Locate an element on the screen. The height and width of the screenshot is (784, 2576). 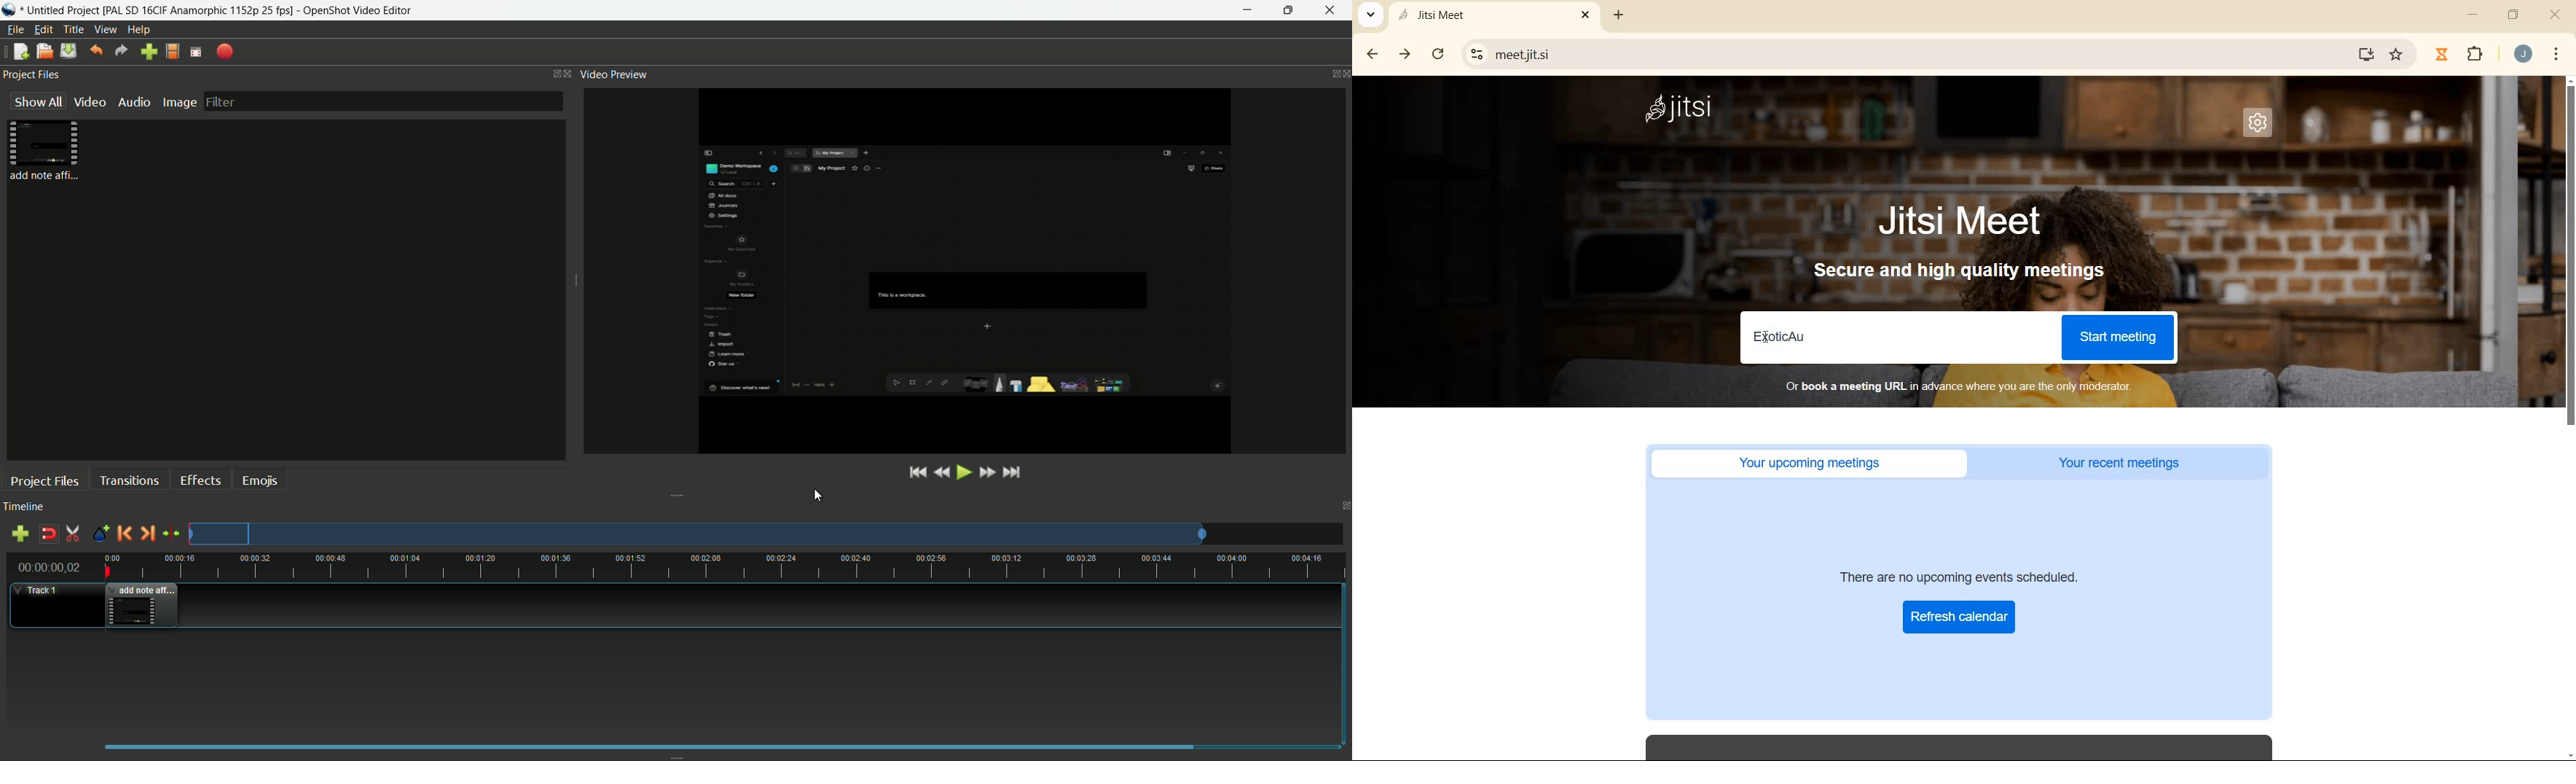
effects is located at coordinates (200, 480).